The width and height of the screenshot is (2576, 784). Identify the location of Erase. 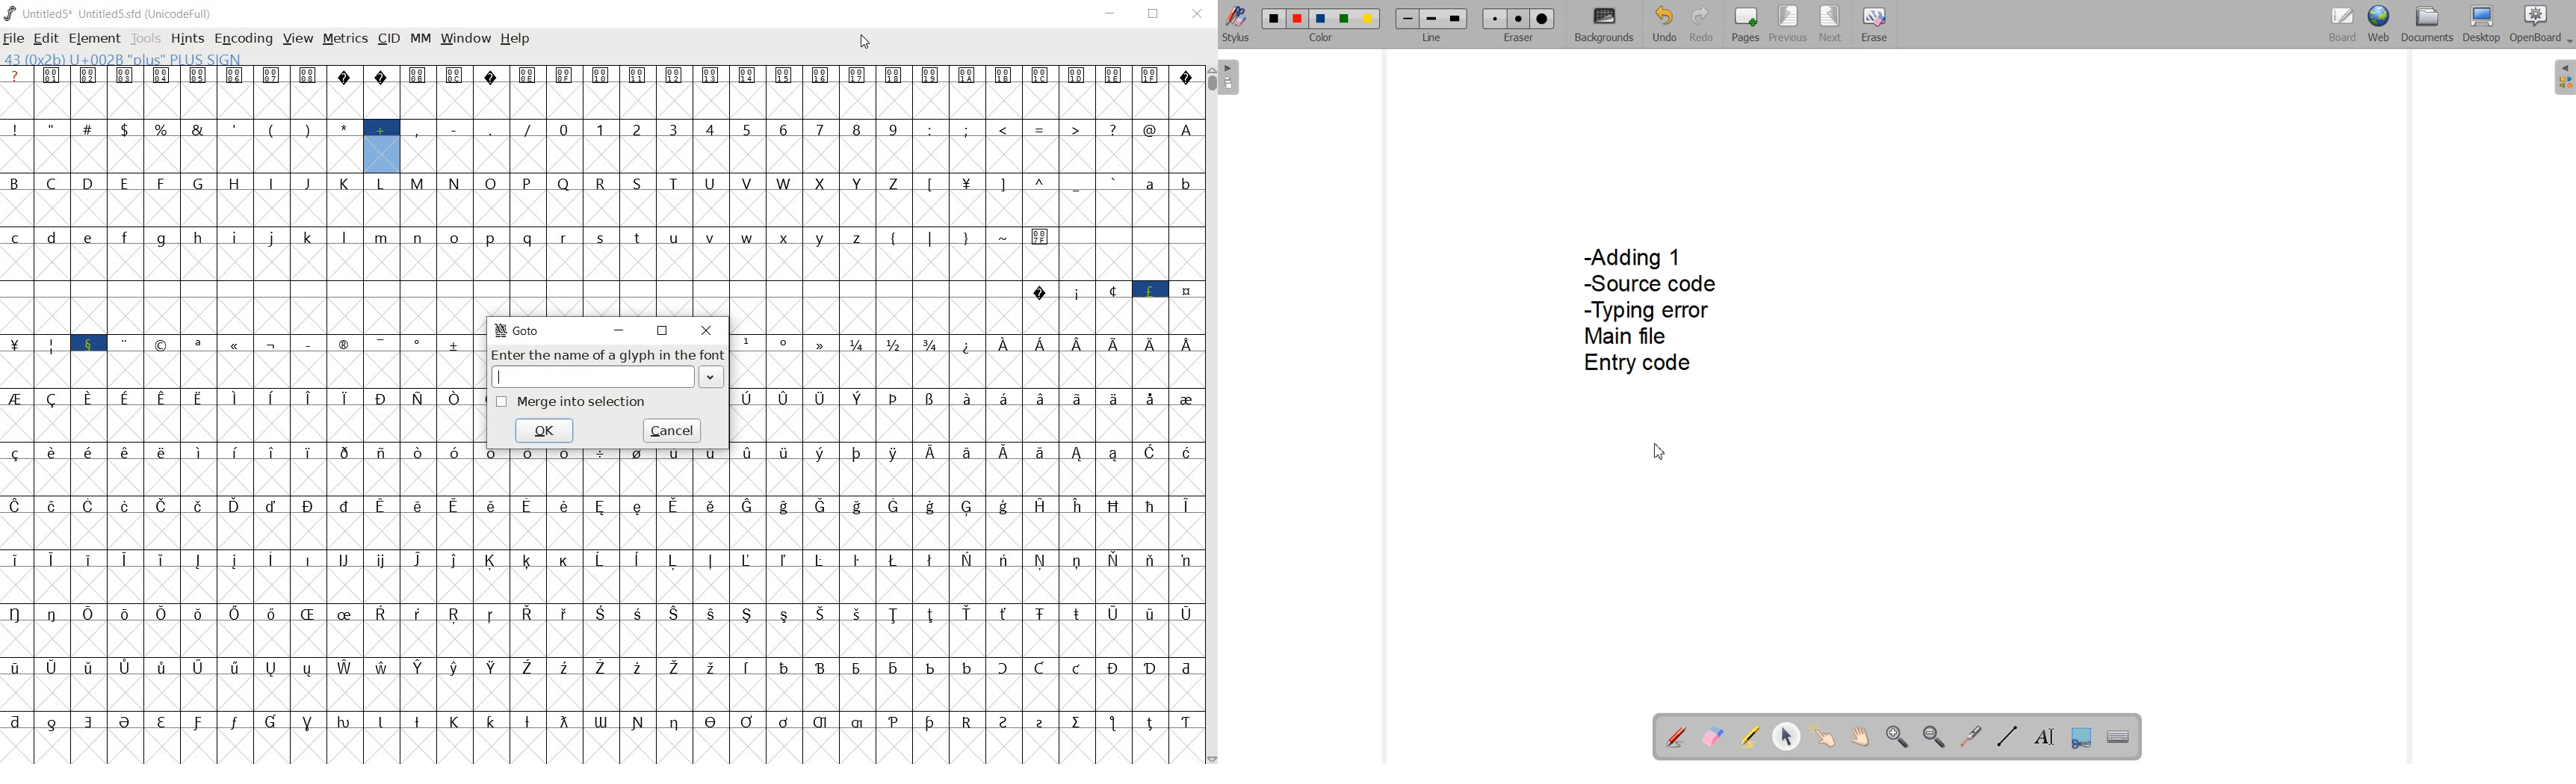
(1874, 23).